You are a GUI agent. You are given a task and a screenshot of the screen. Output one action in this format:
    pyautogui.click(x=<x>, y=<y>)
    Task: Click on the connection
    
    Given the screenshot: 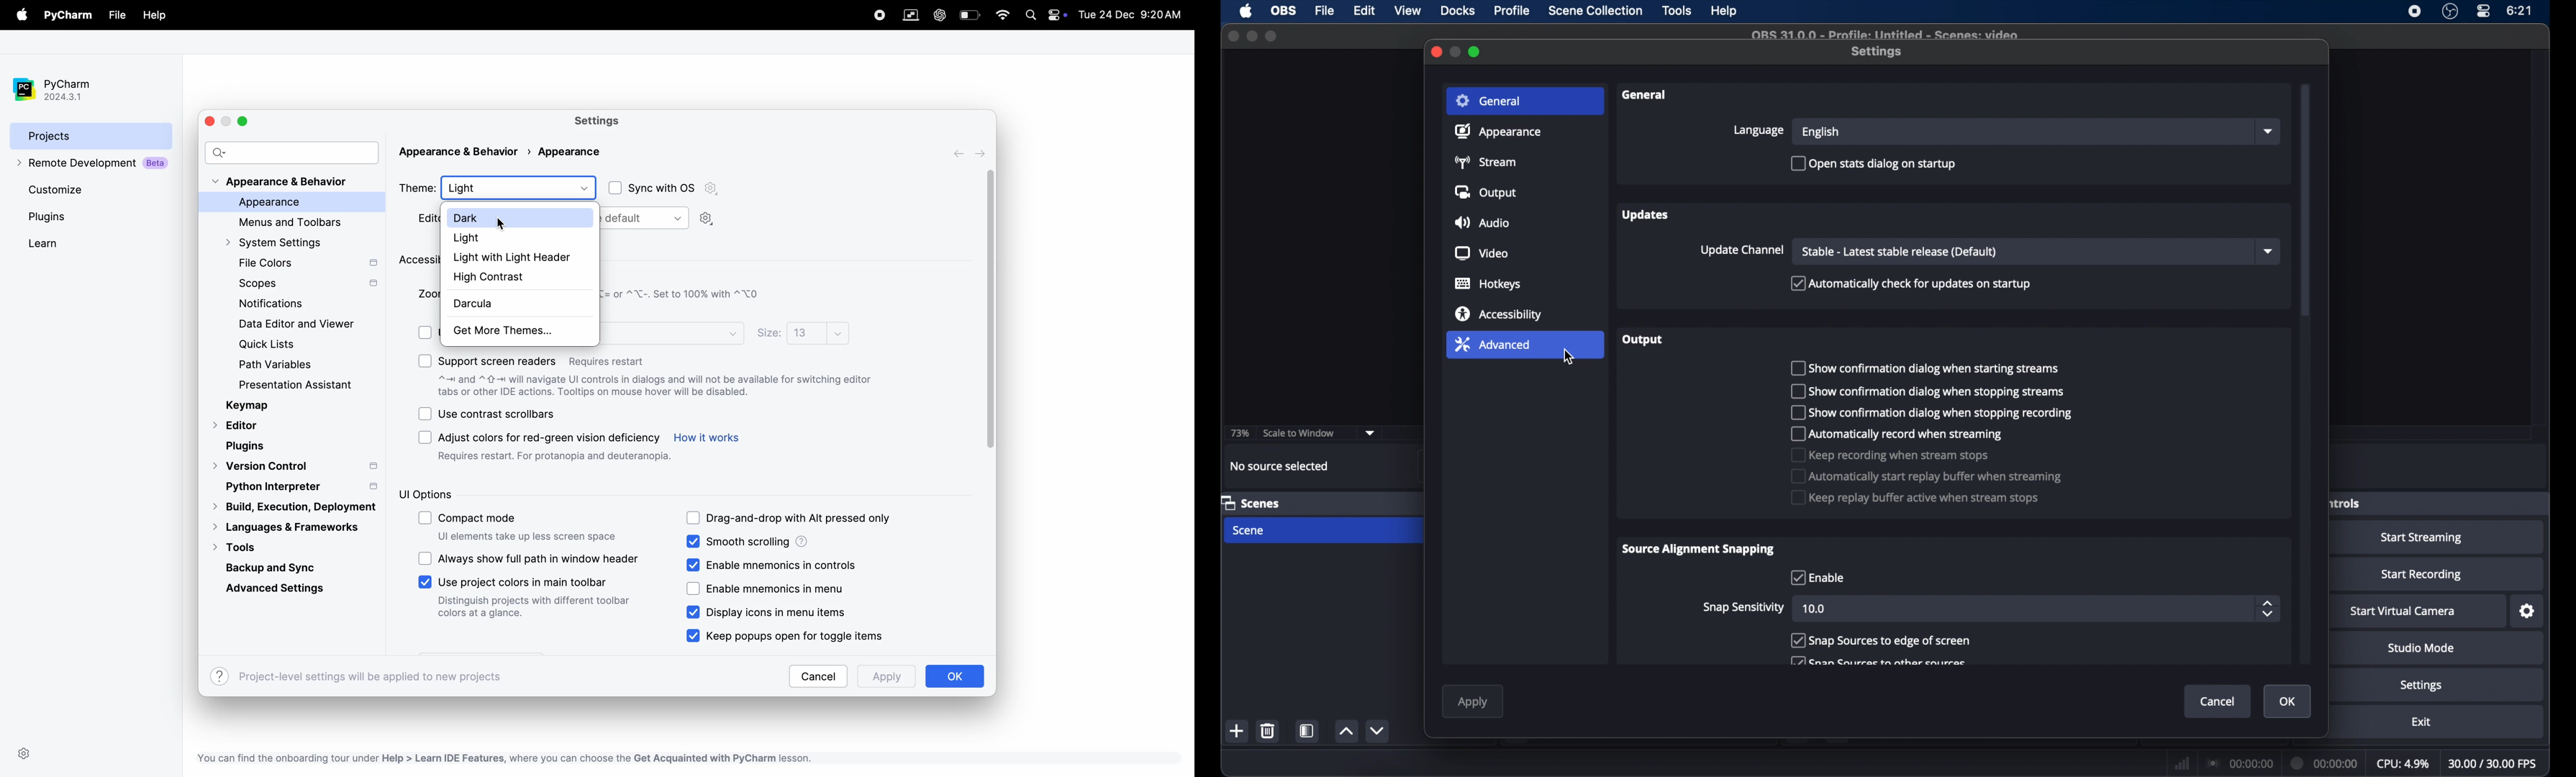 What is the action you would take?
    pyautogui.click(x=2239, y=763)
    